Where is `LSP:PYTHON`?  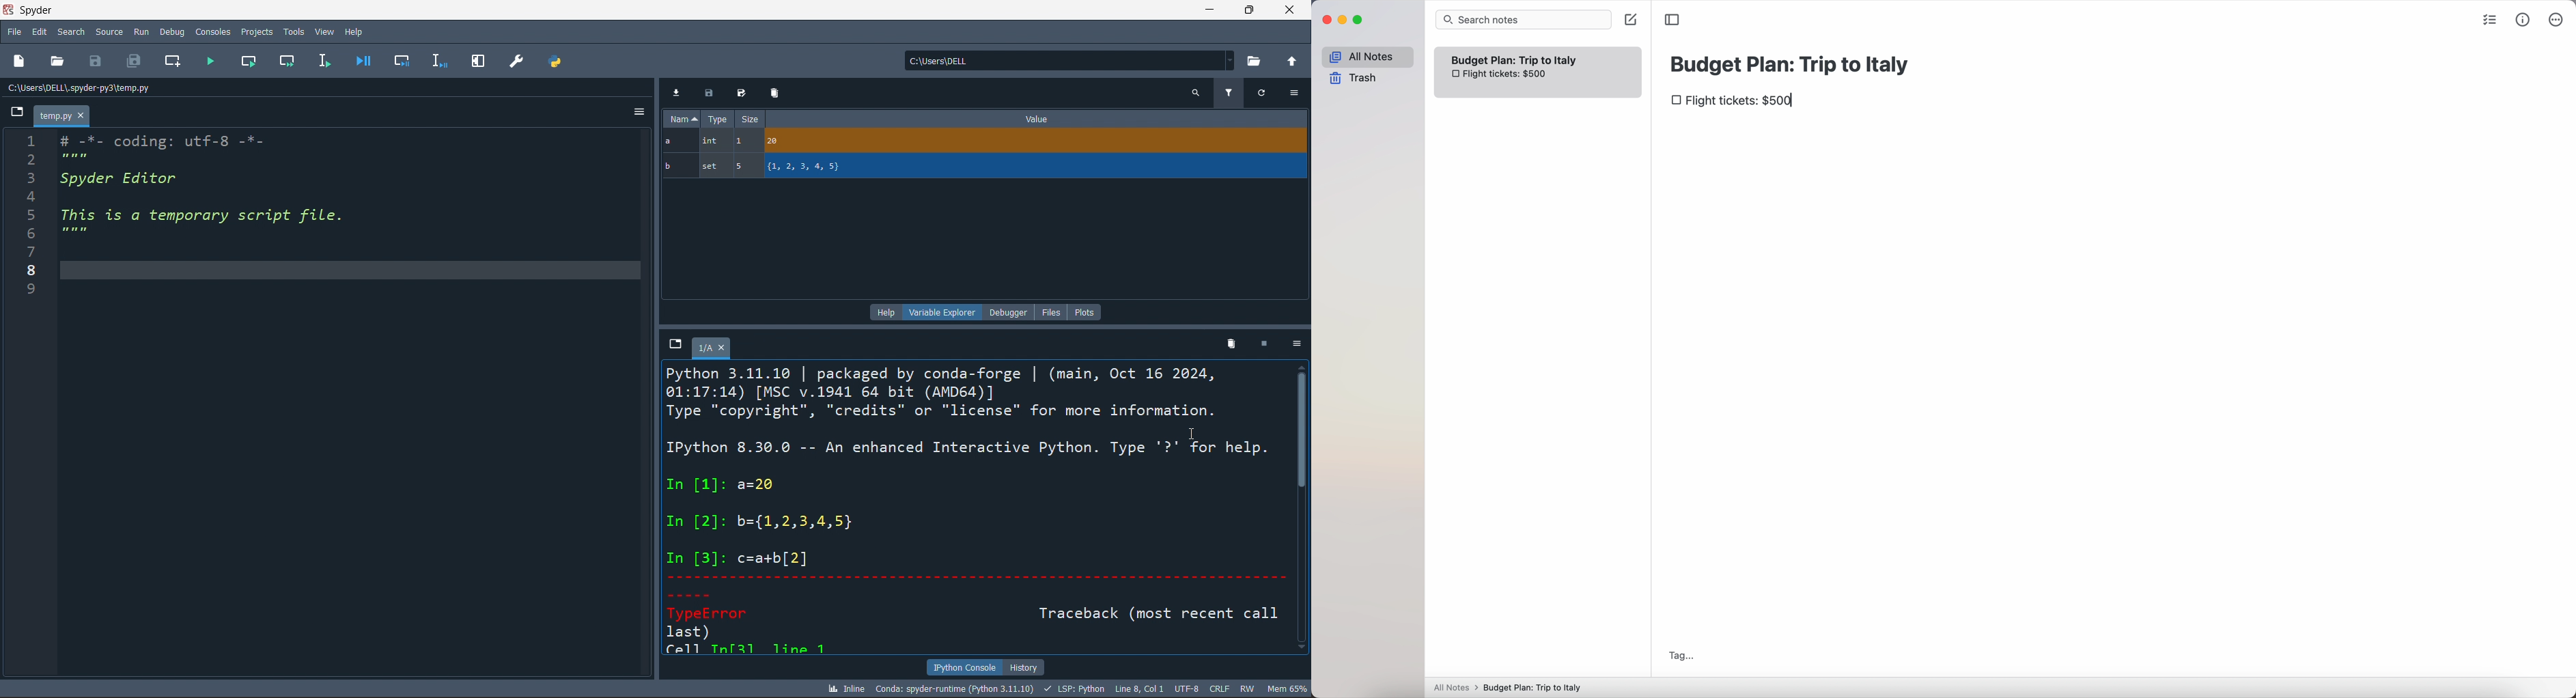 LSP:PYTHON is located at coordinates (1072, 689).